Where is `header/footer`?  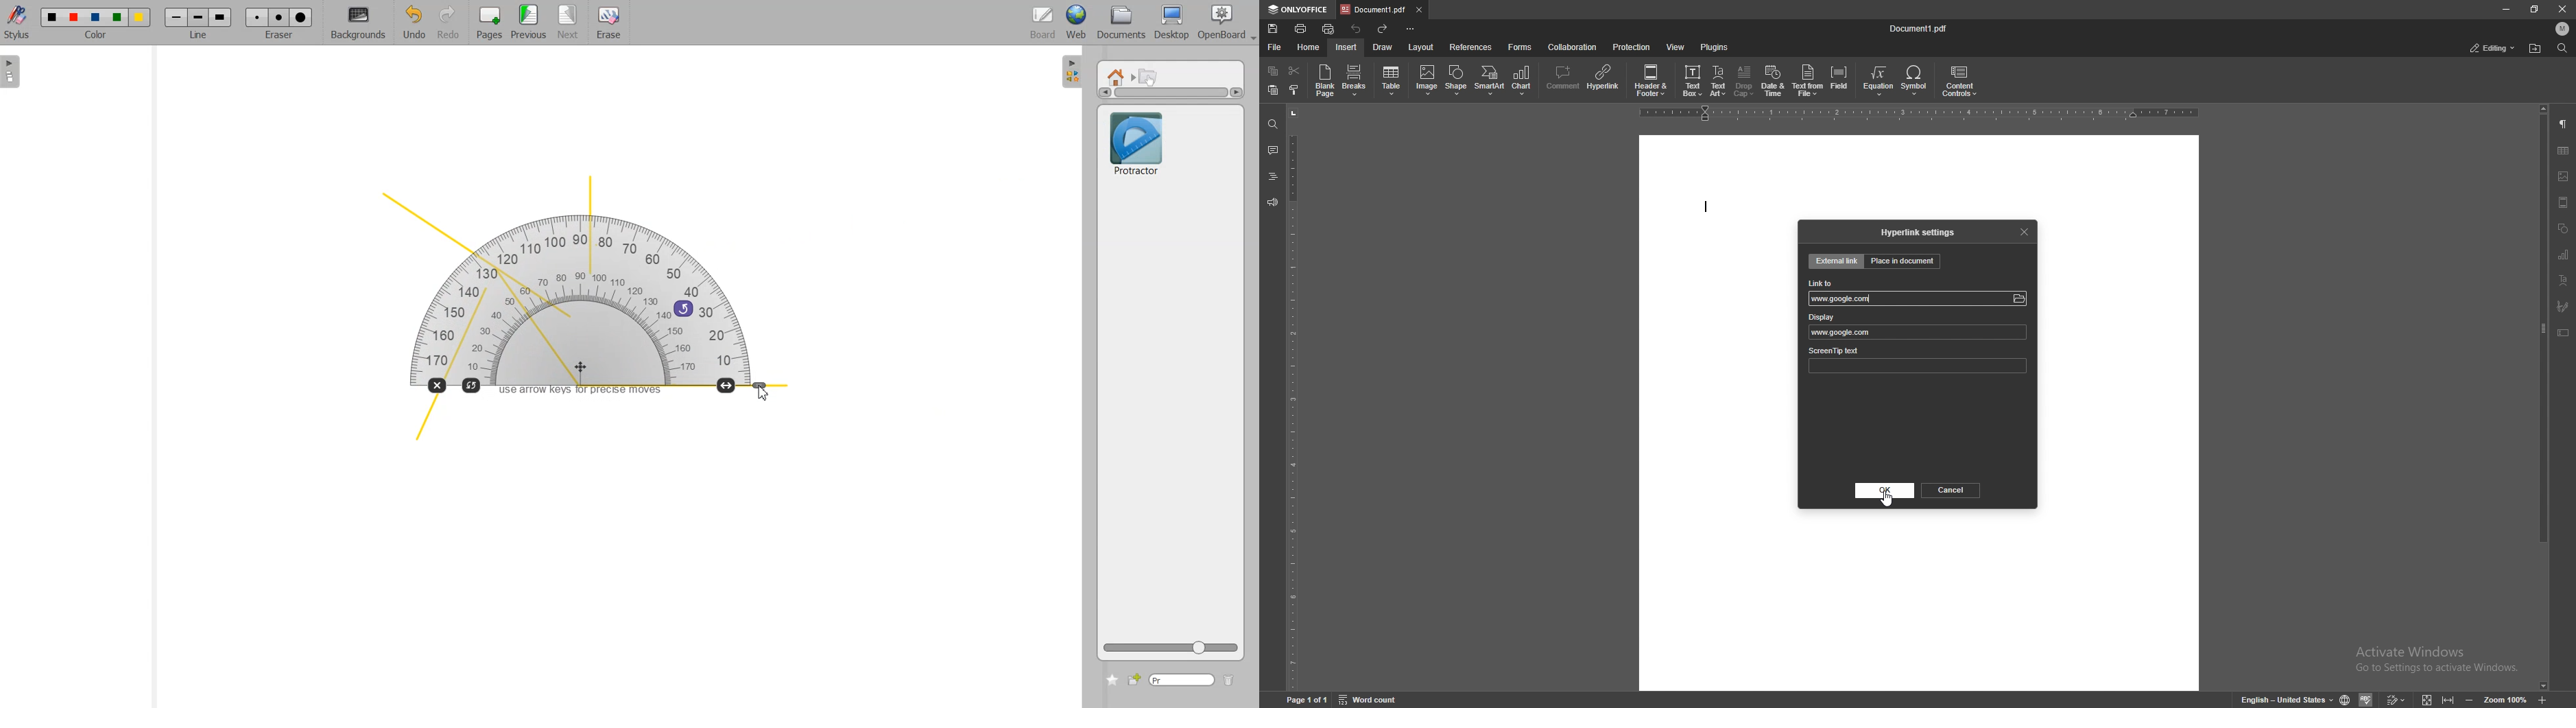
header/footer is located at coordinates (2564, 202).